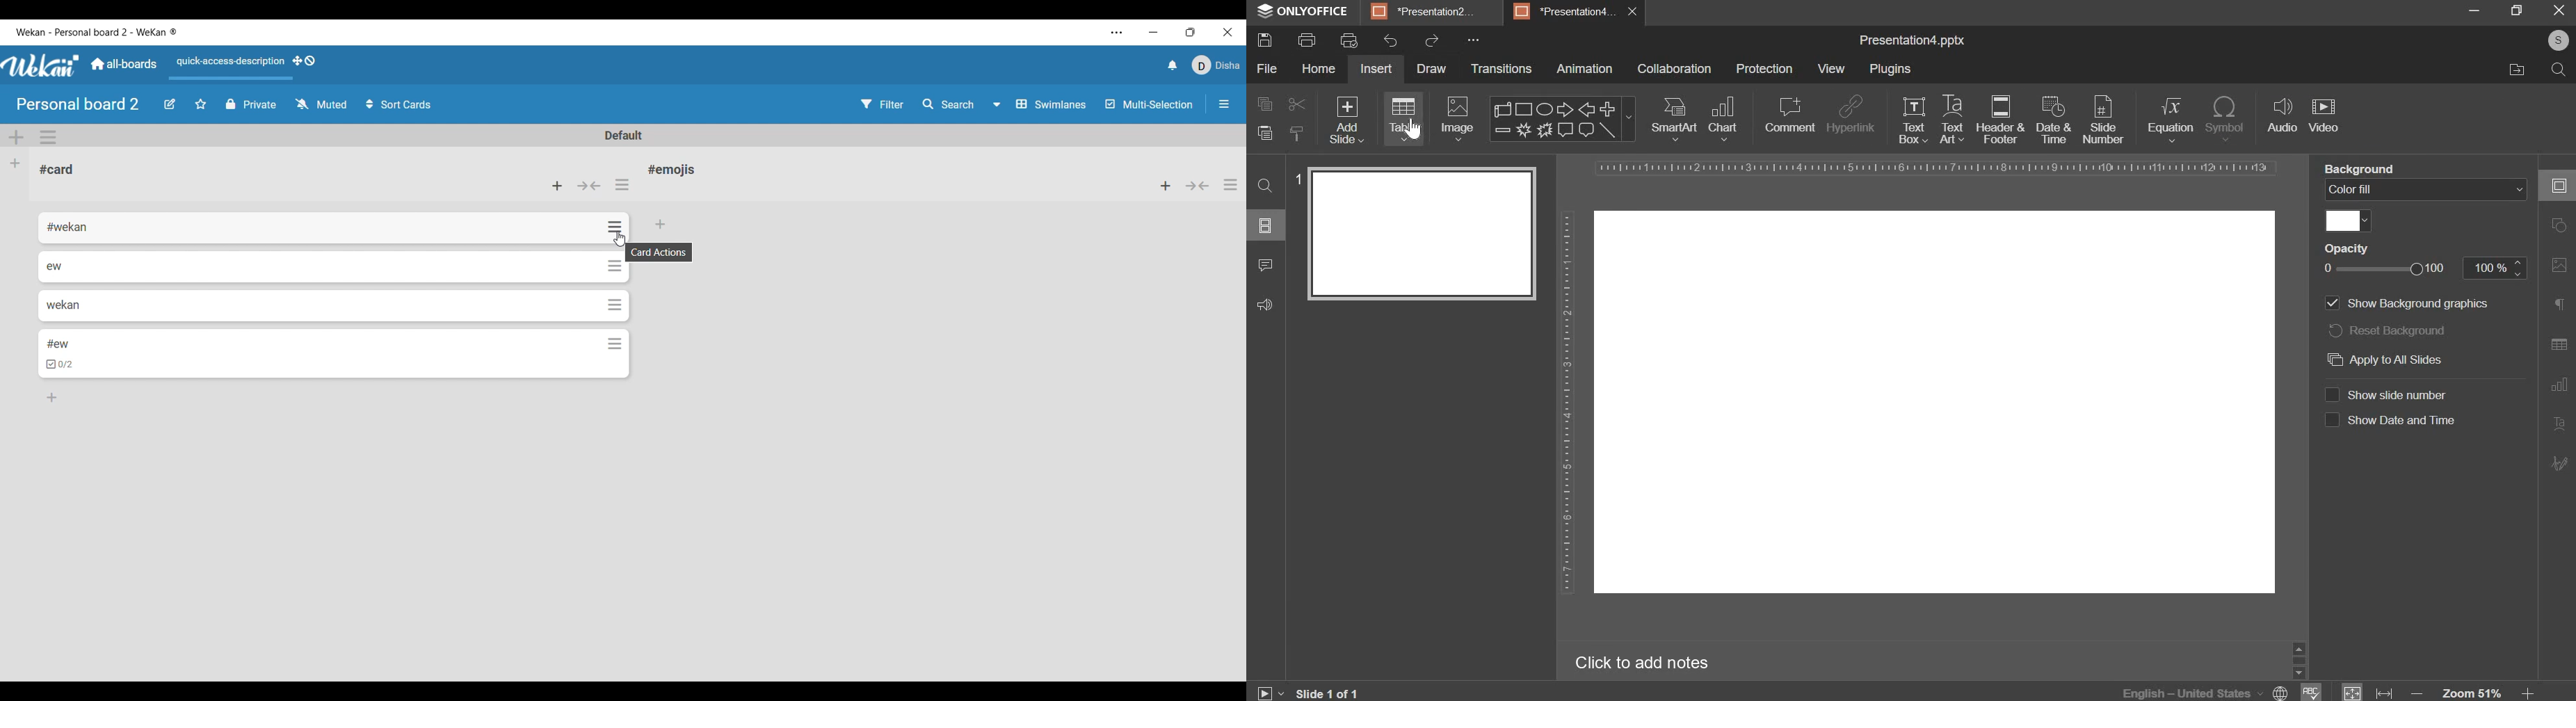 Image resolution: width=2576 pixels, height=728 pixels. What do you see at coordinates (55, 266) in the screenshot?
I see `ew` at bounding box center [55, 266].